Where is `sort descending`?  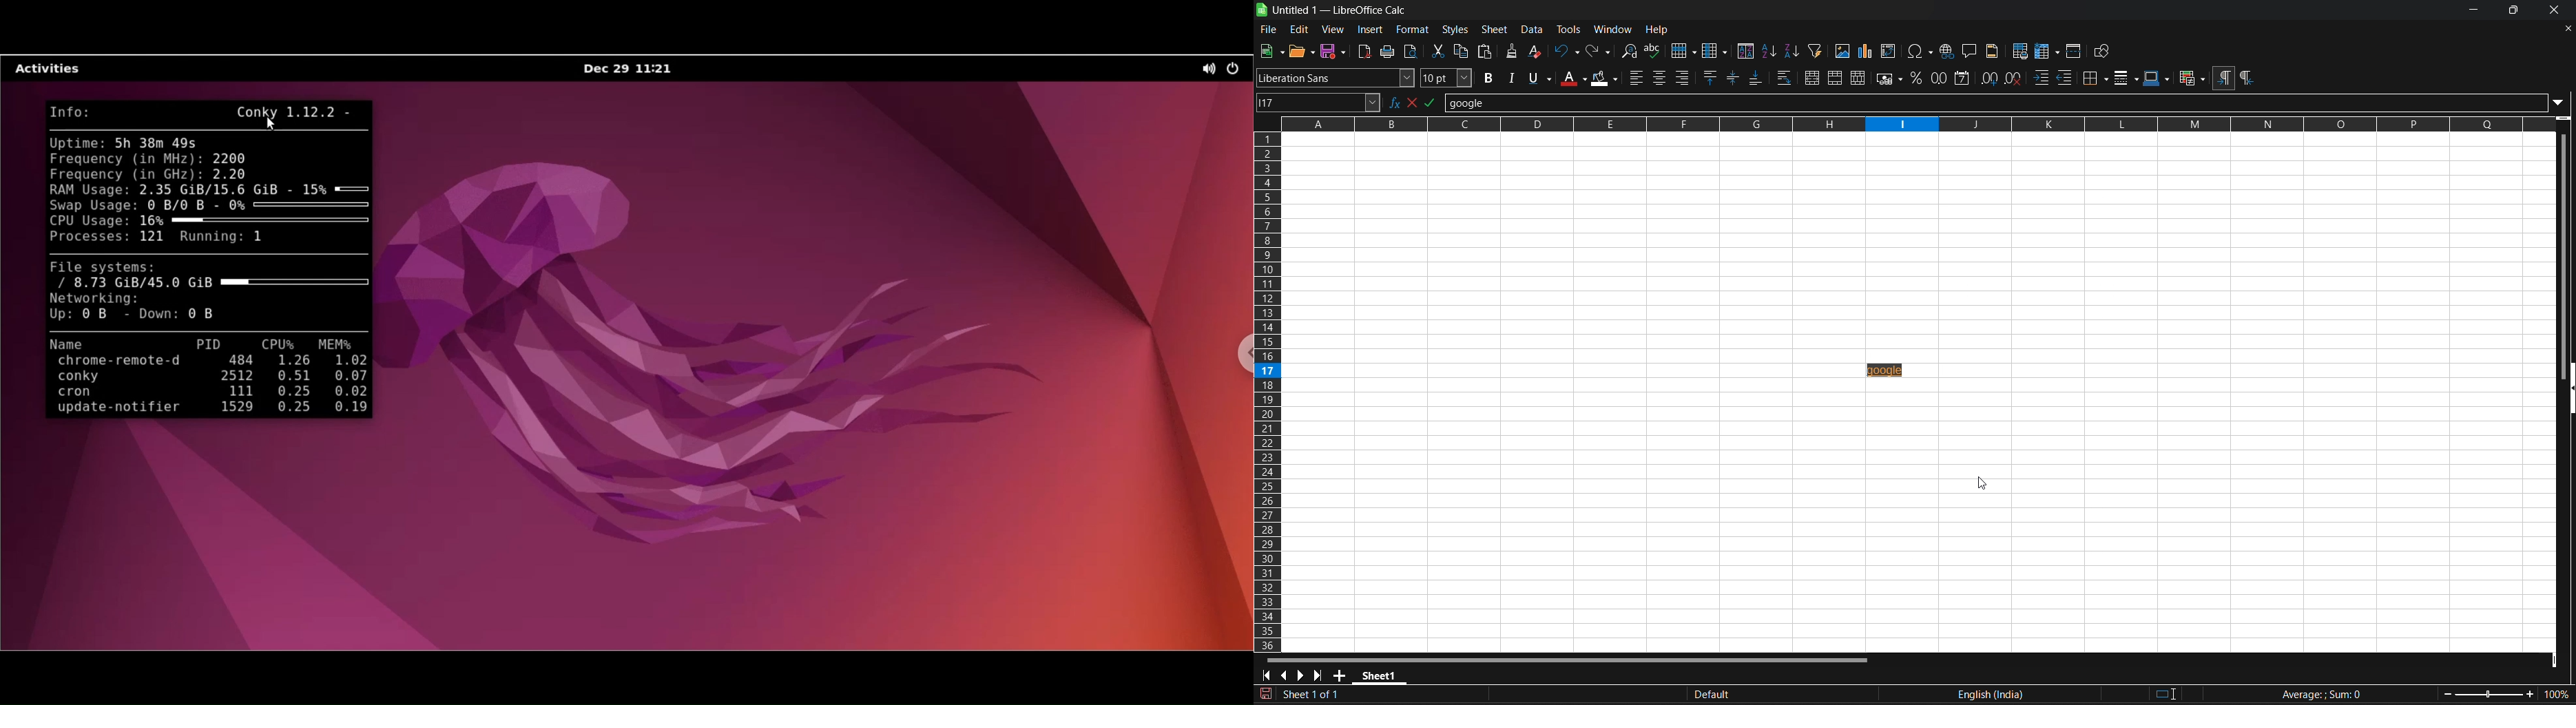
sort descending is located at coordinates (1793, 50).